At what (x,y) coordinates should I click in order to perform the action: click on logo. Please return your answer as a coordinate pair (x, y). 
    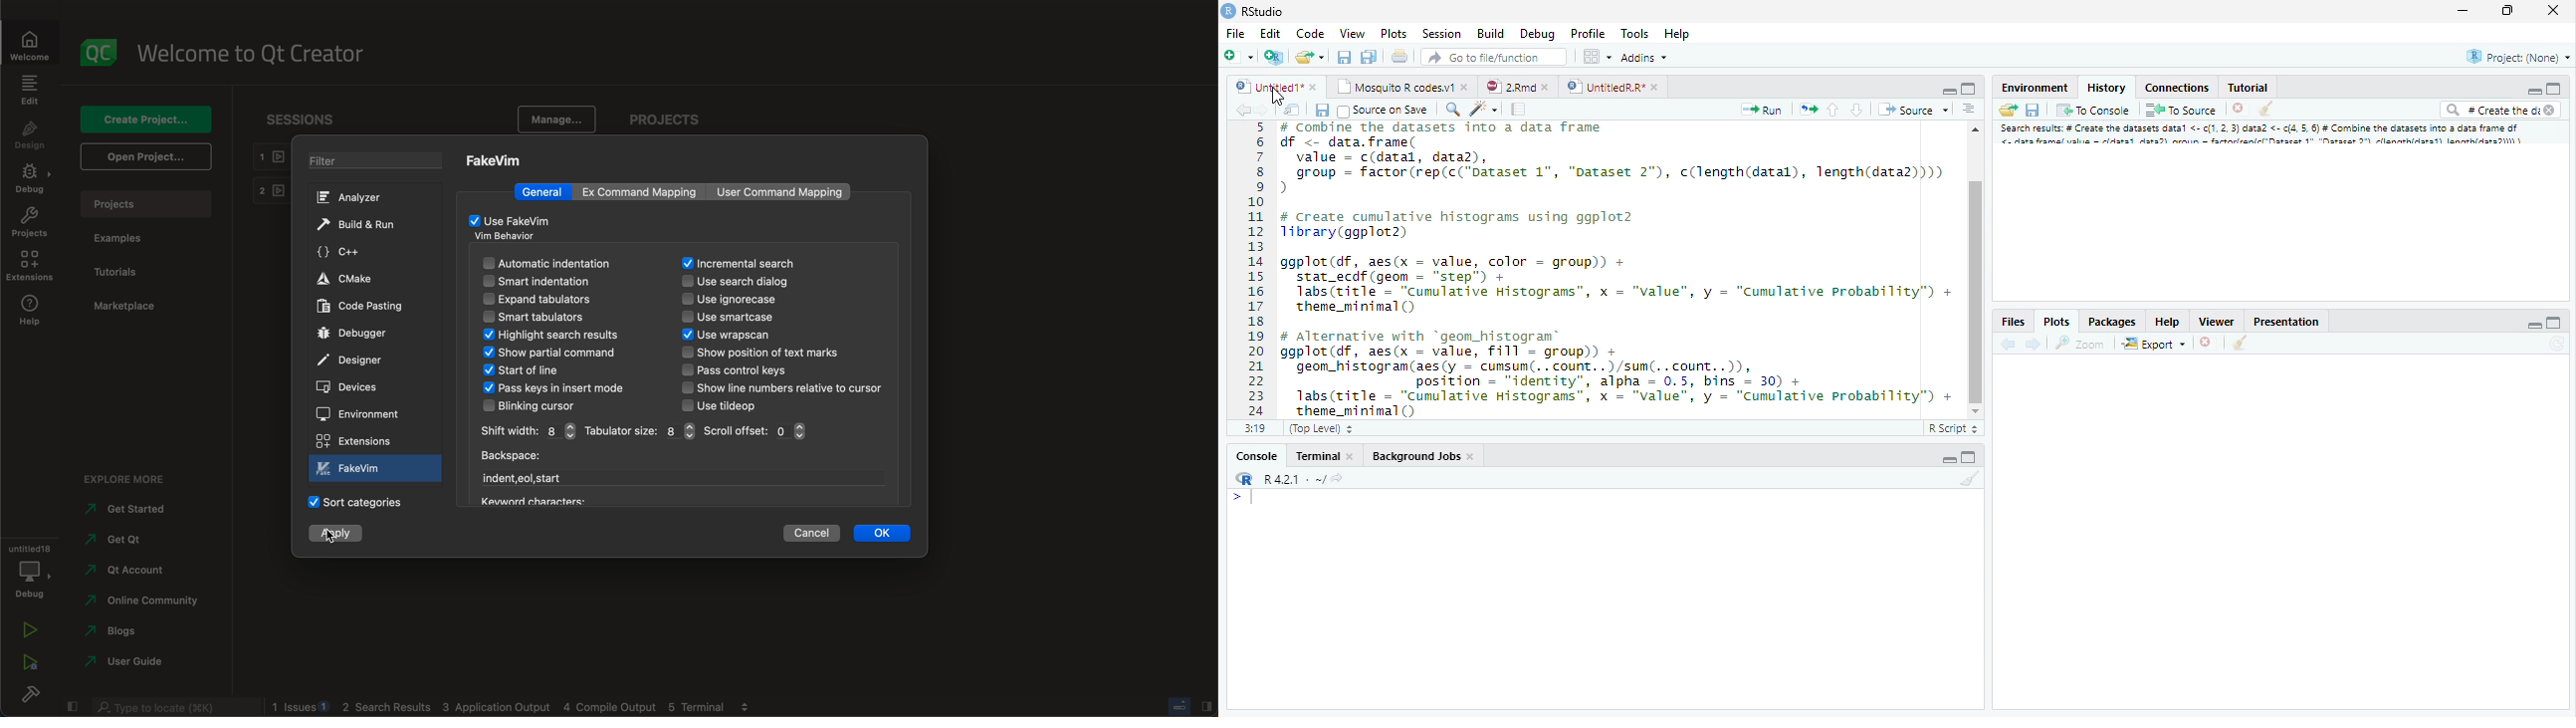
    Looking at the image, I should click on (96, 52).